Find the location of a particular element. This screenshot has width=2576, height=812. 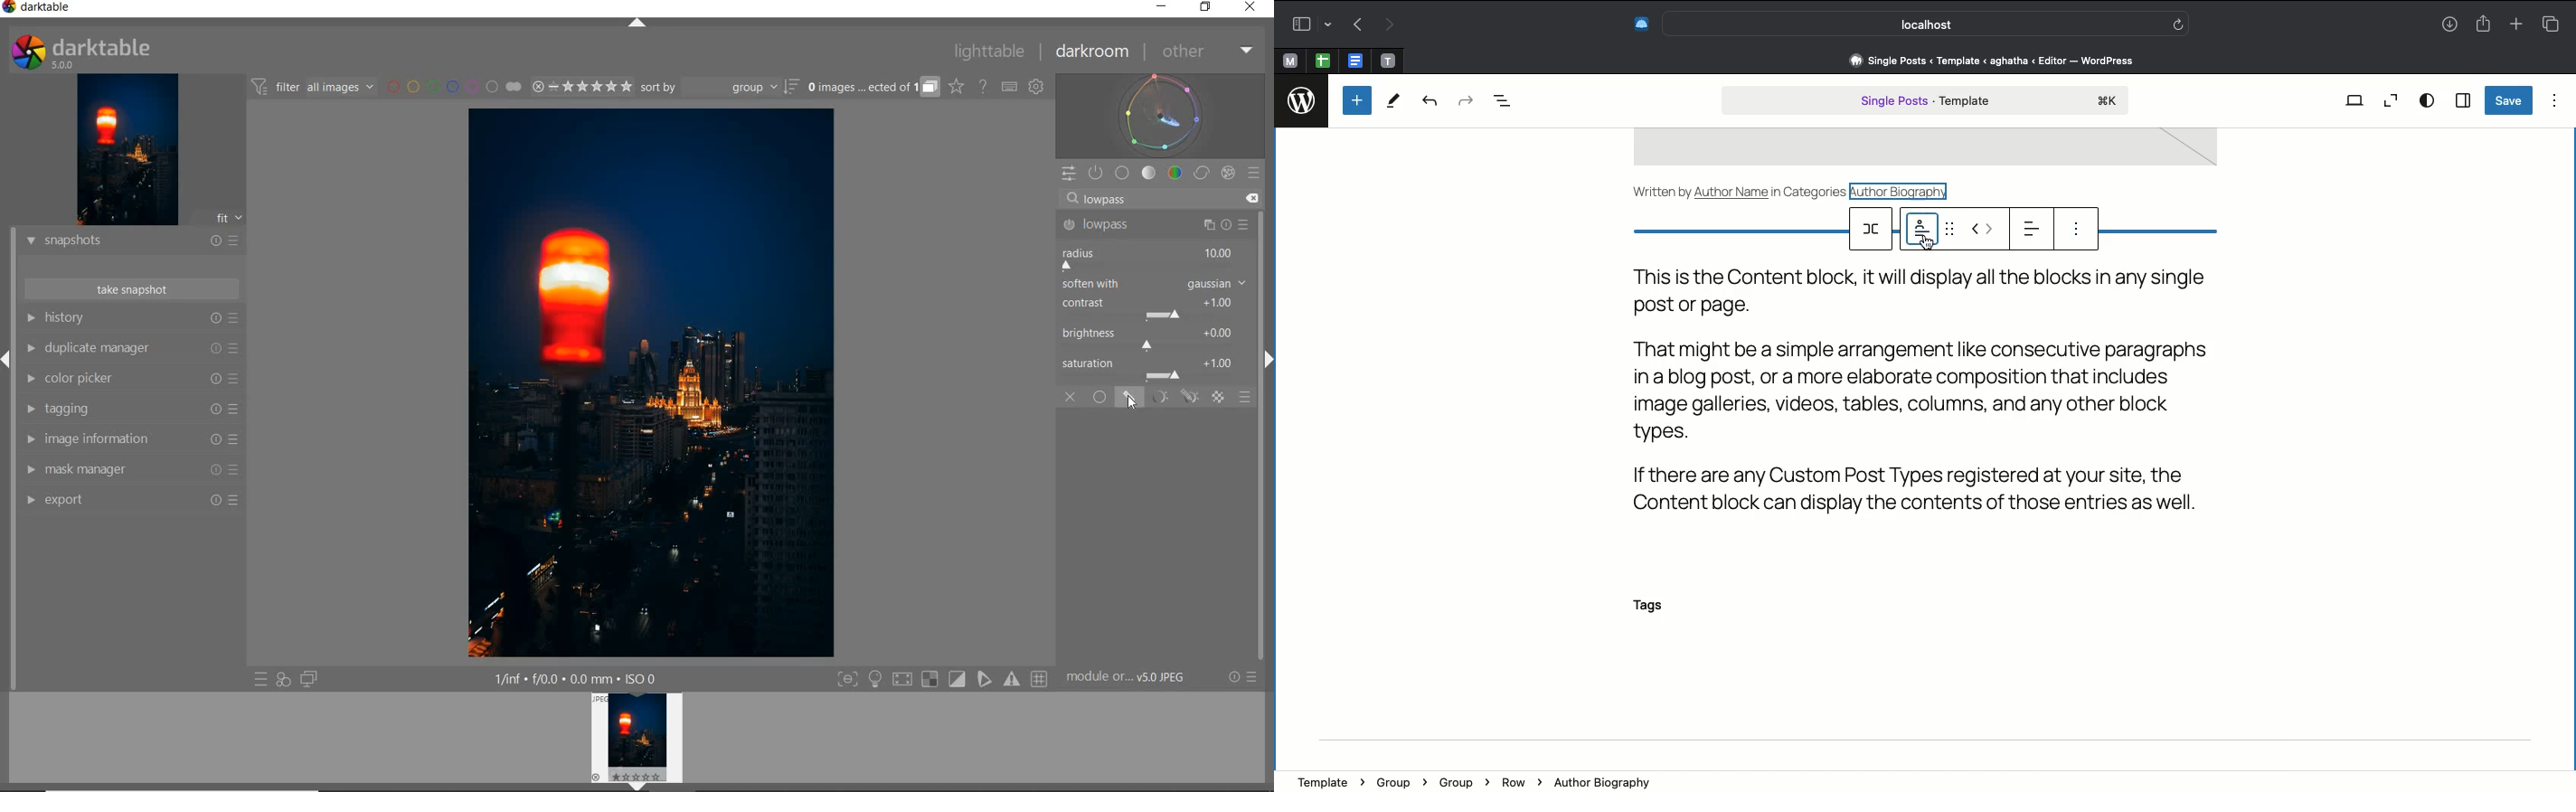

Preset and reset is located at coordinates (236, 348).